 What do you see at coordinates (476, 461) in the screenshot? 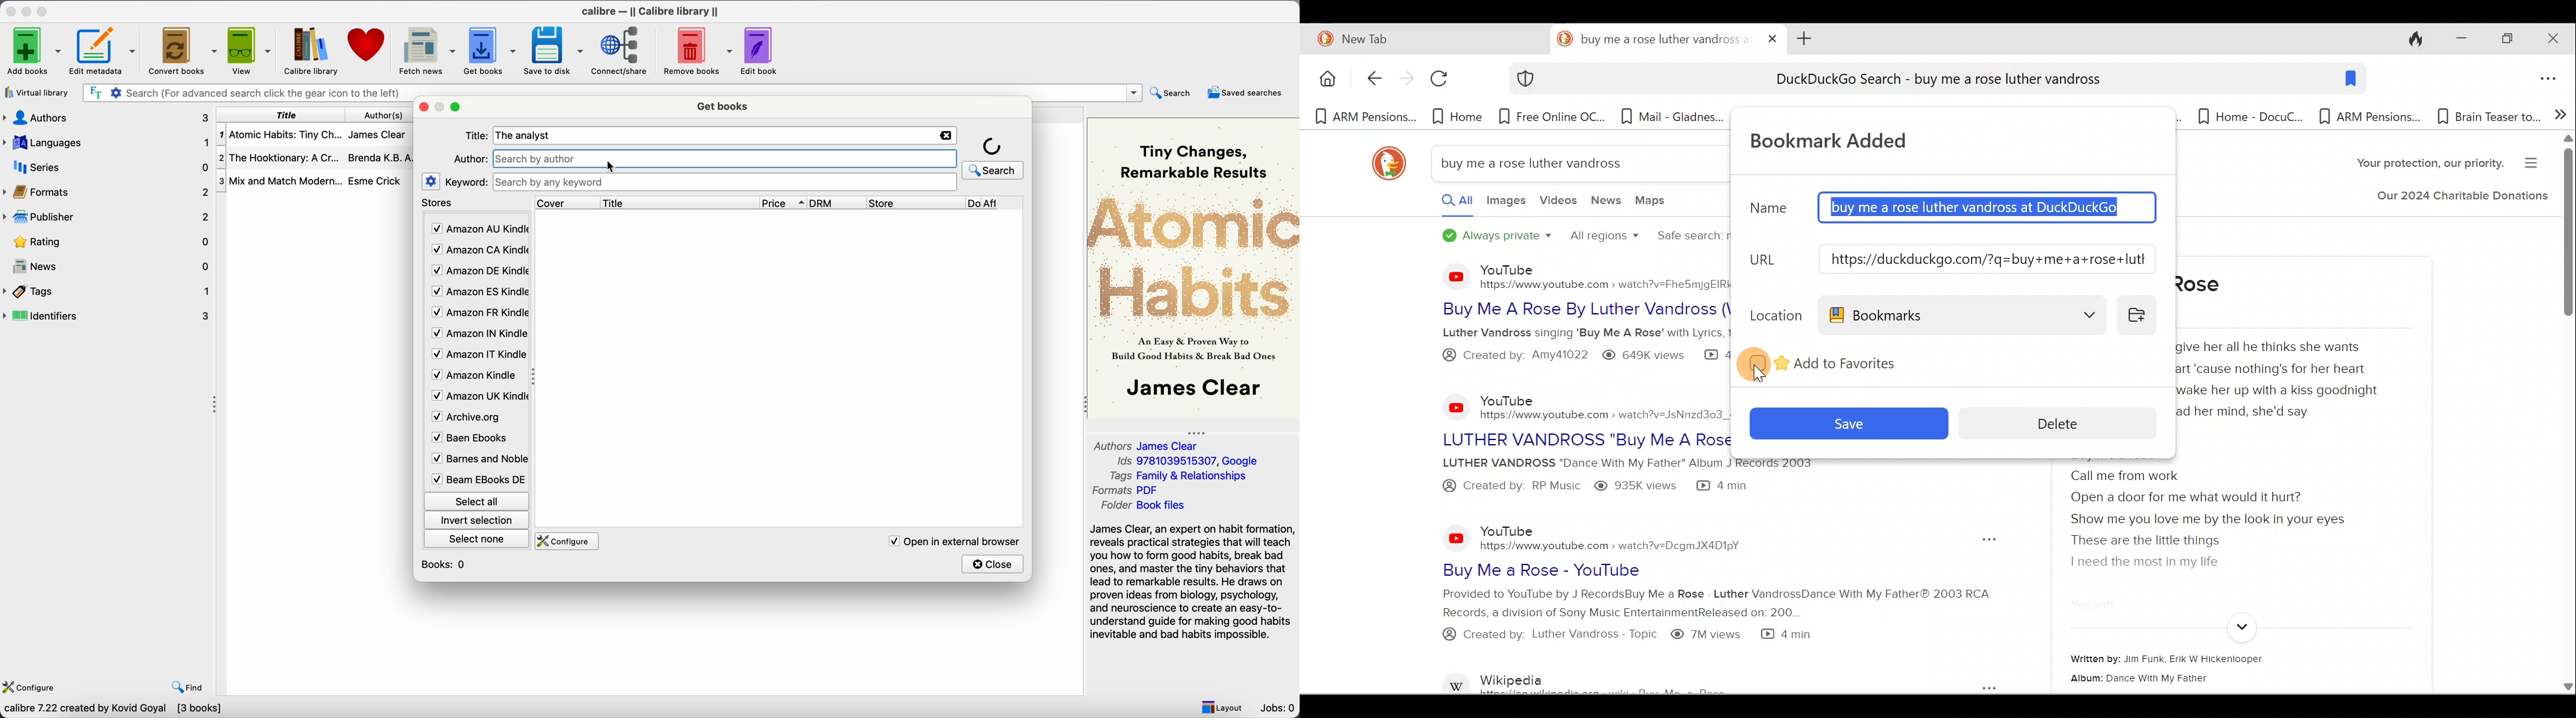
I see `Barnes and Noble` at bounding box center [476, 461].